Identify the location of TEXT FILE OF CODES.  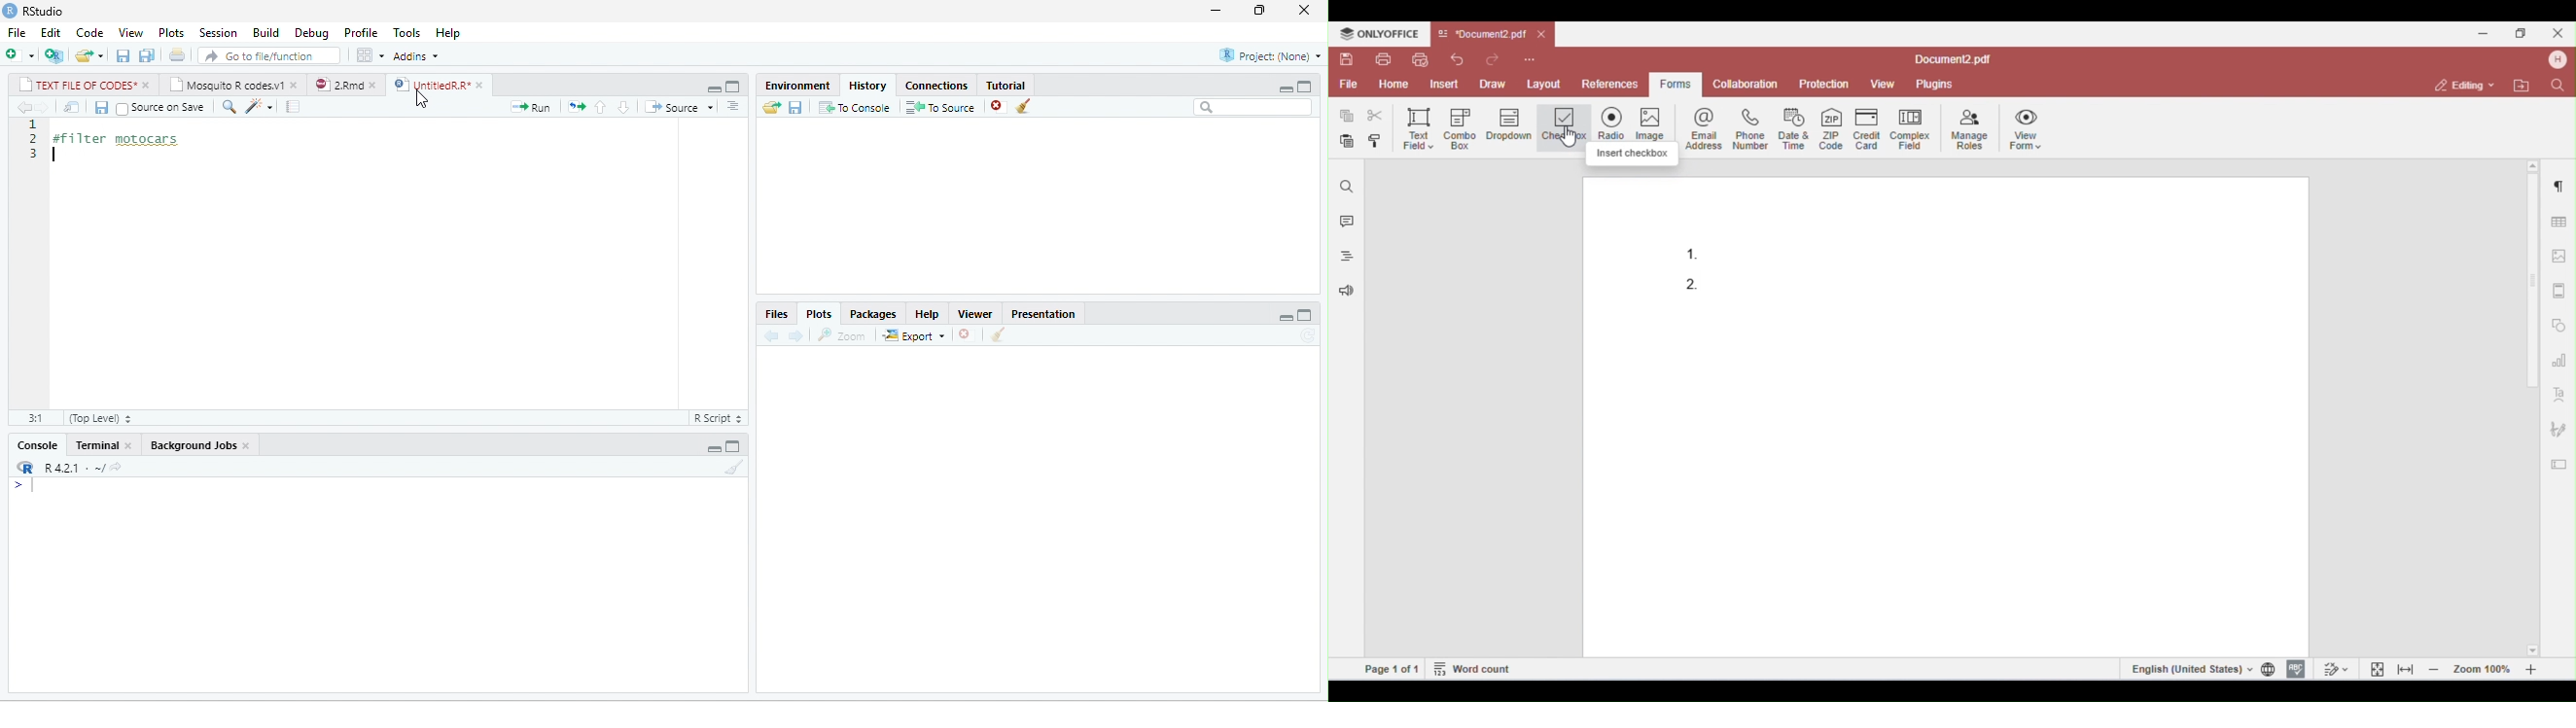
(78, 84).